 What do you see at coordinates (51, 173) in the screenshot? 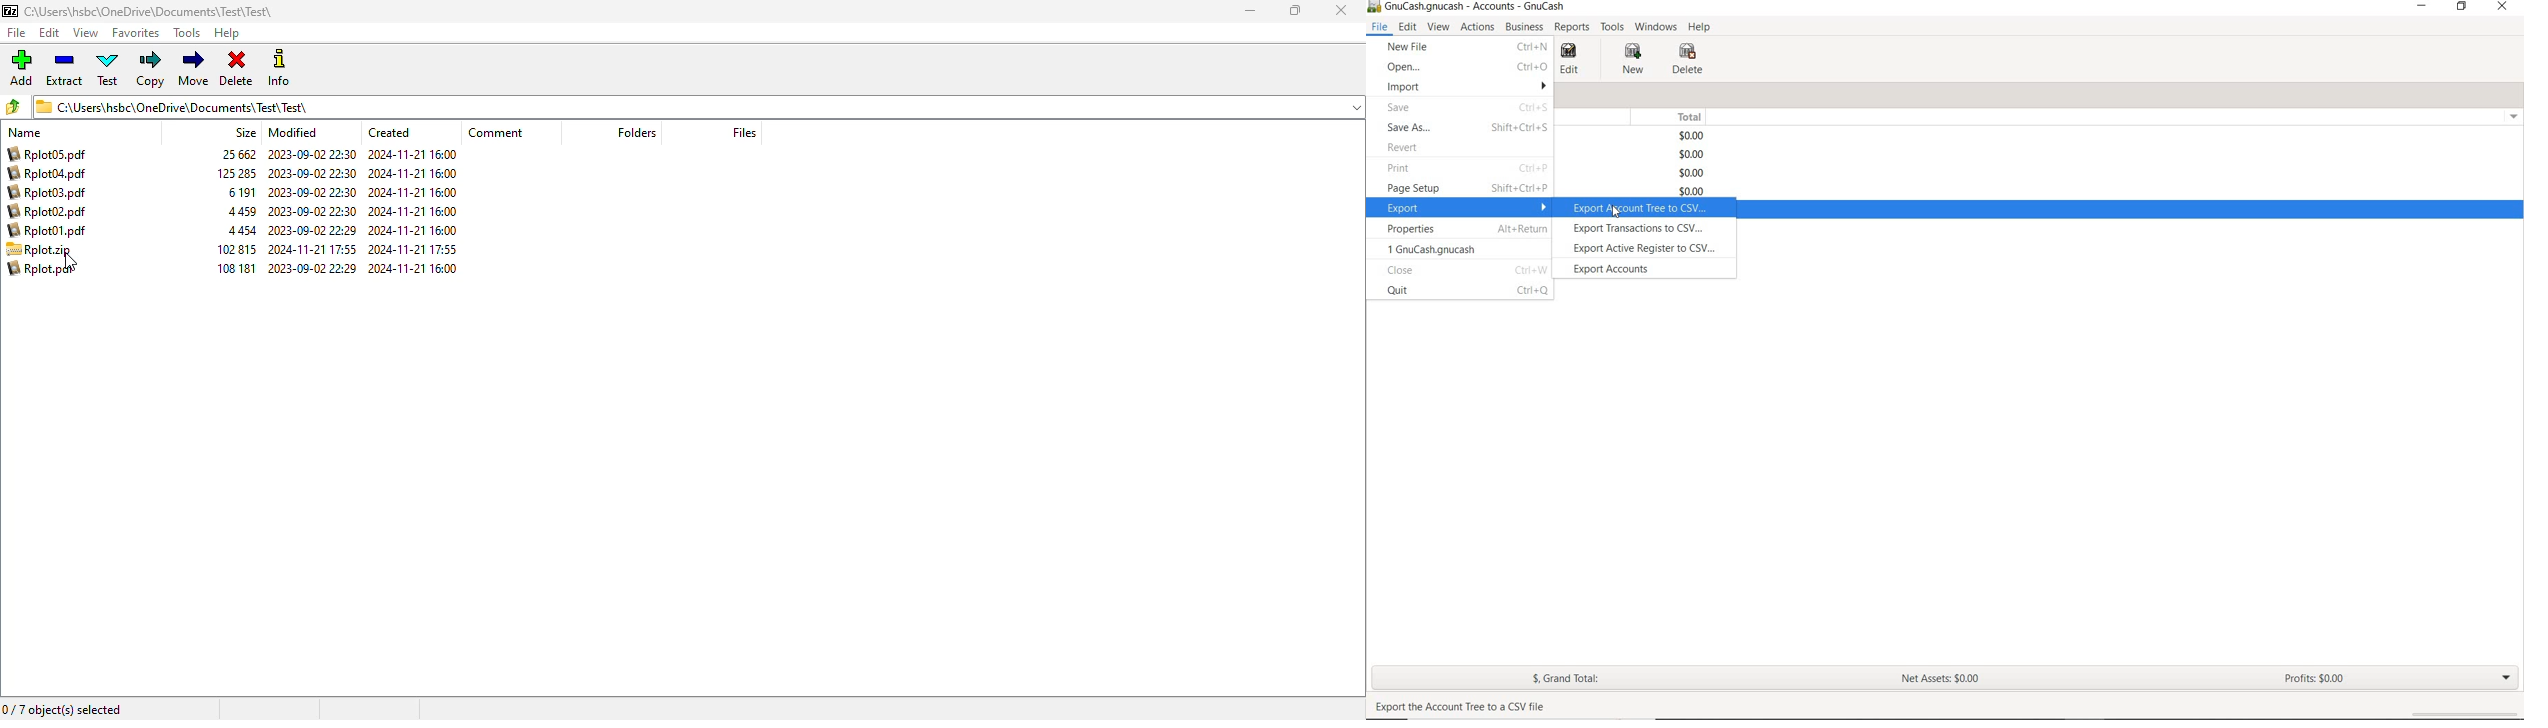
I see `Rplot04.pdf ` at bounding box center [51, 173].